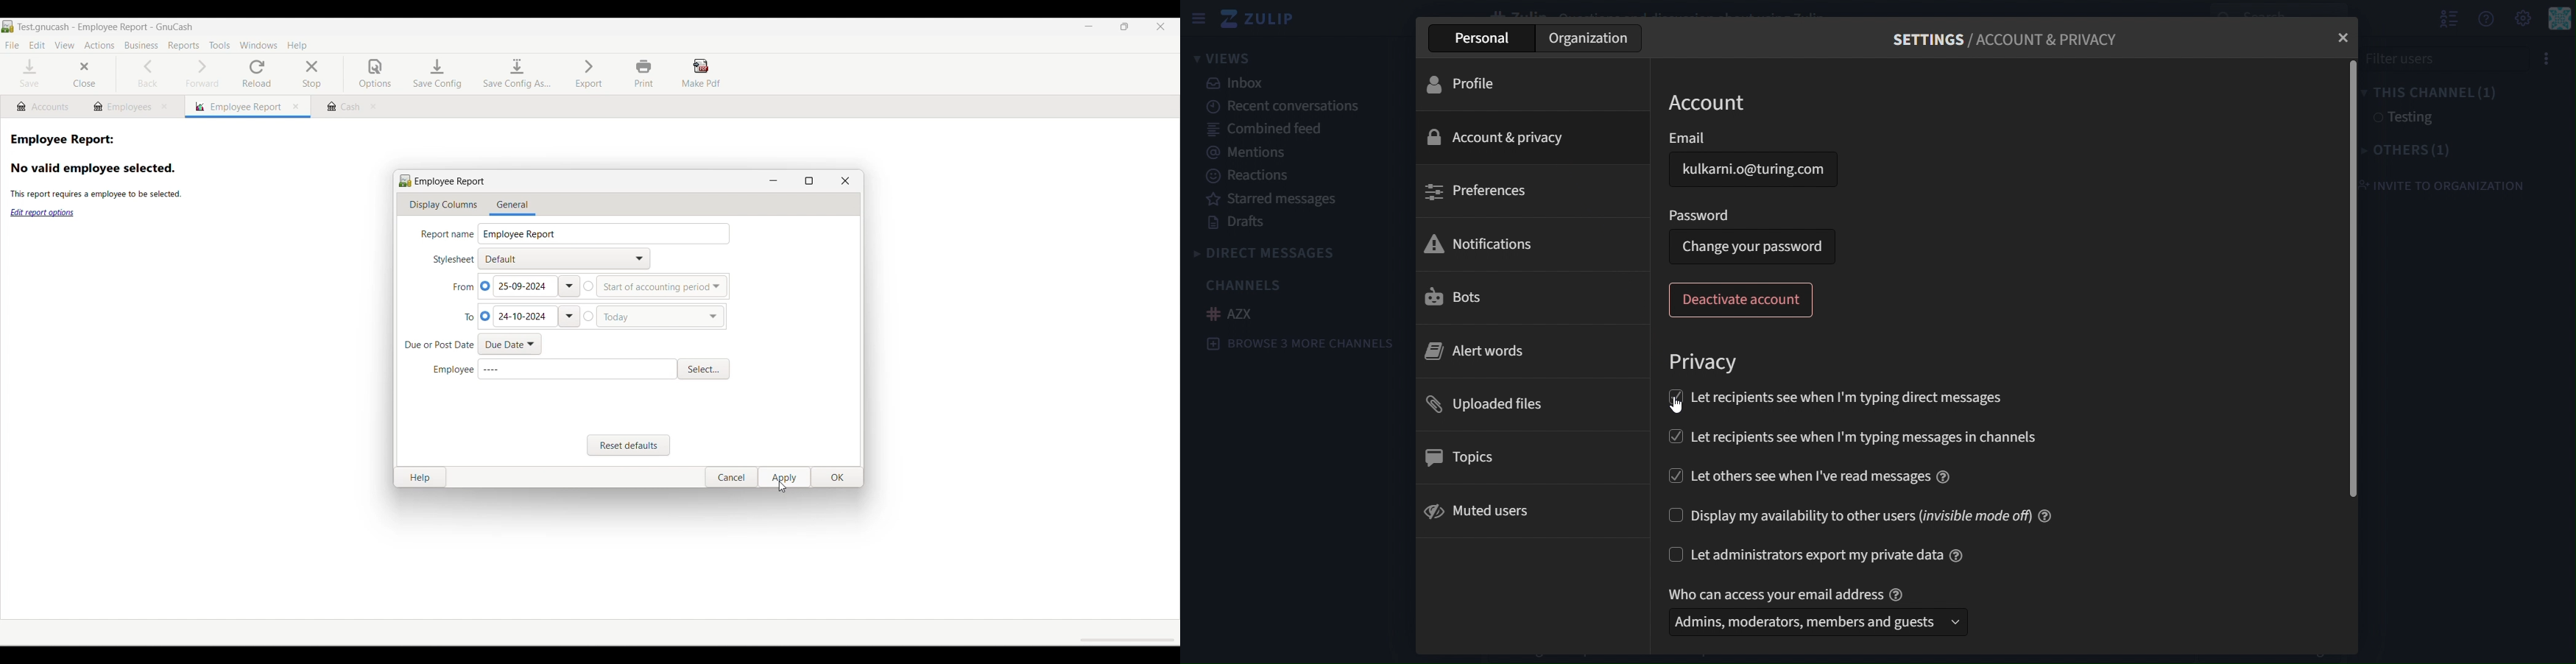  What do you see at coordinates (2438, 94) in the screenshot?
I see `this channel` at bounding box center [2438, 94].